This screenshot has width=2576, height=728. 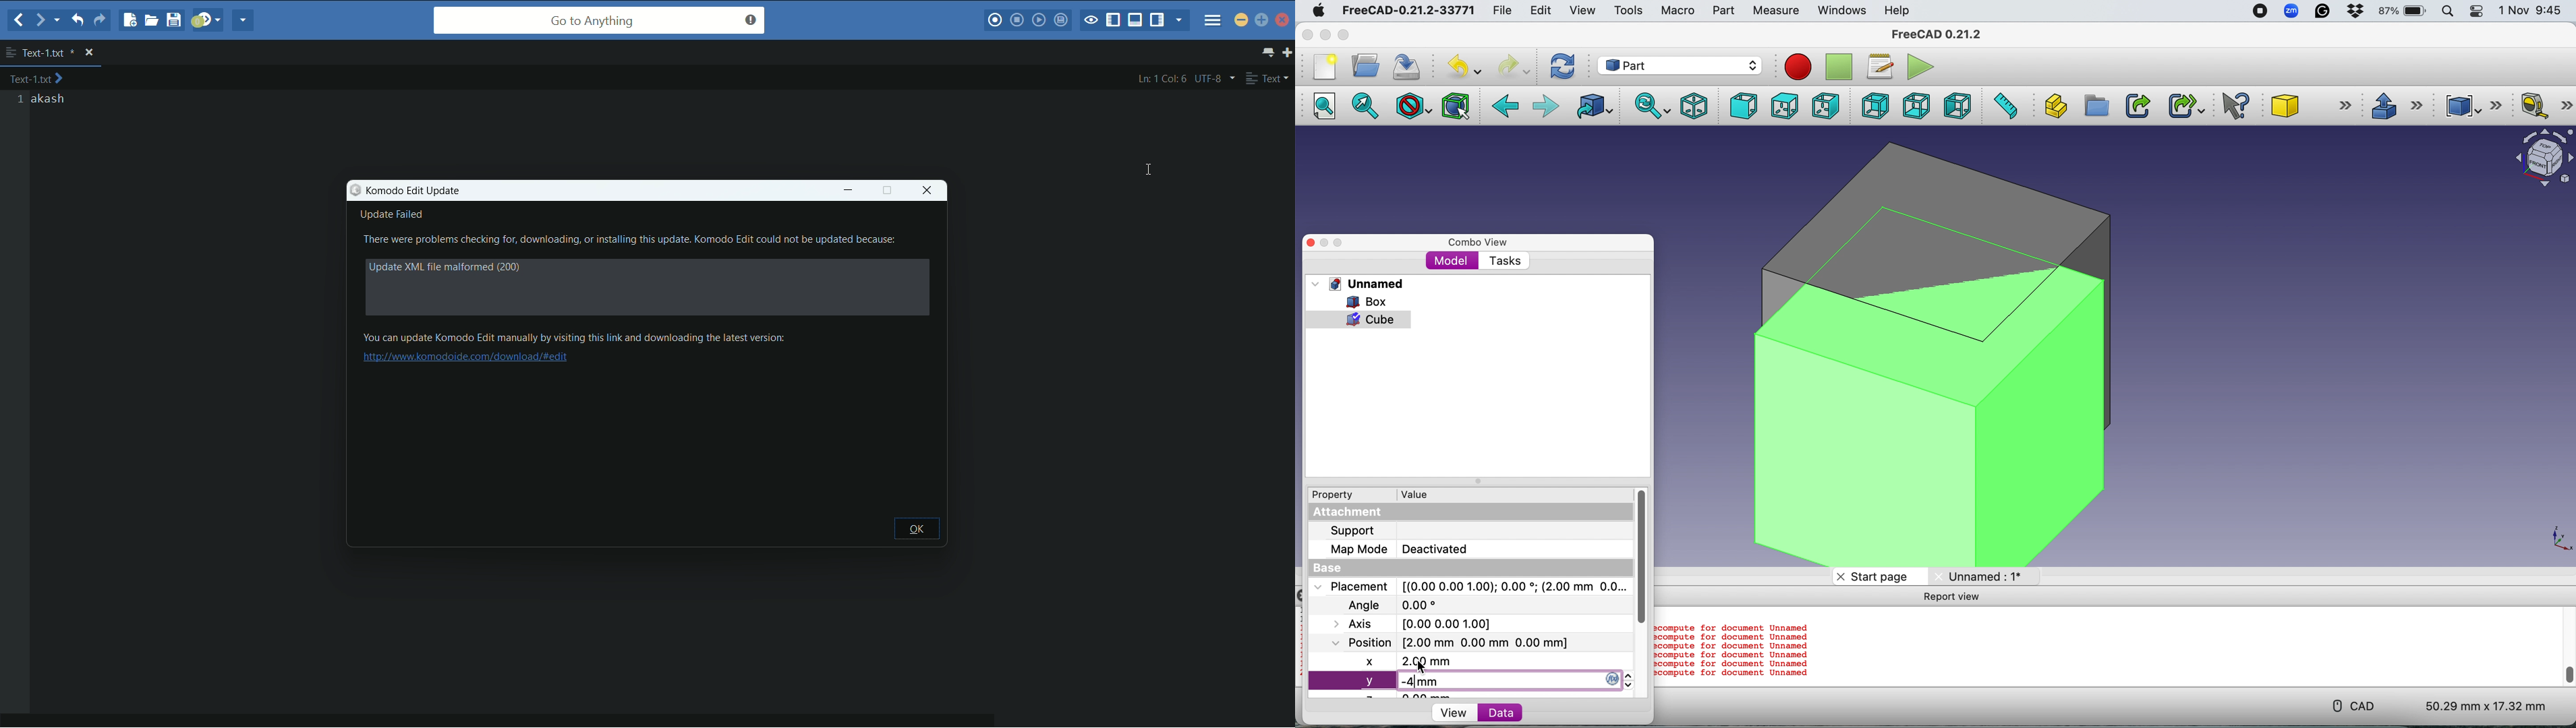 What do you see at coordinates (1499, 11) in the screenshot?
I see `File` at bounding box center [1499, 11].